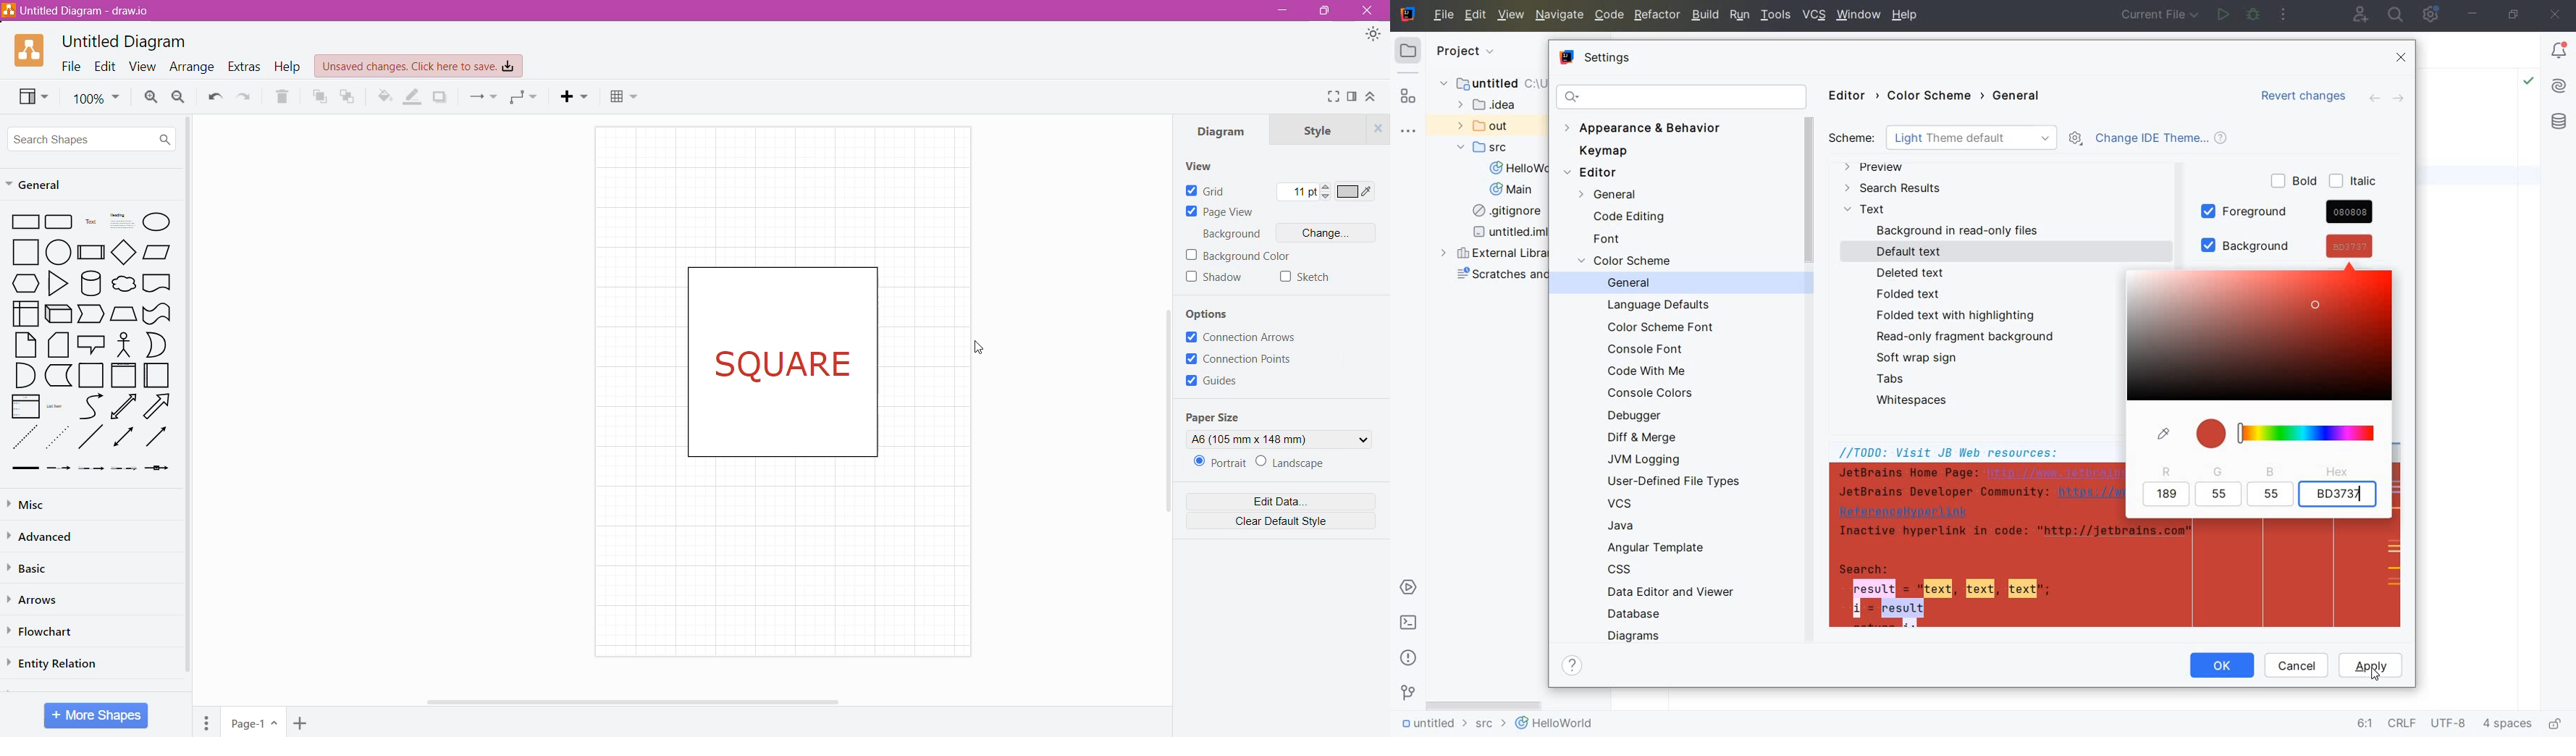  Describe the element at coordinates (23, 438) in the screenshot. I see `Dotted Line` at that location.